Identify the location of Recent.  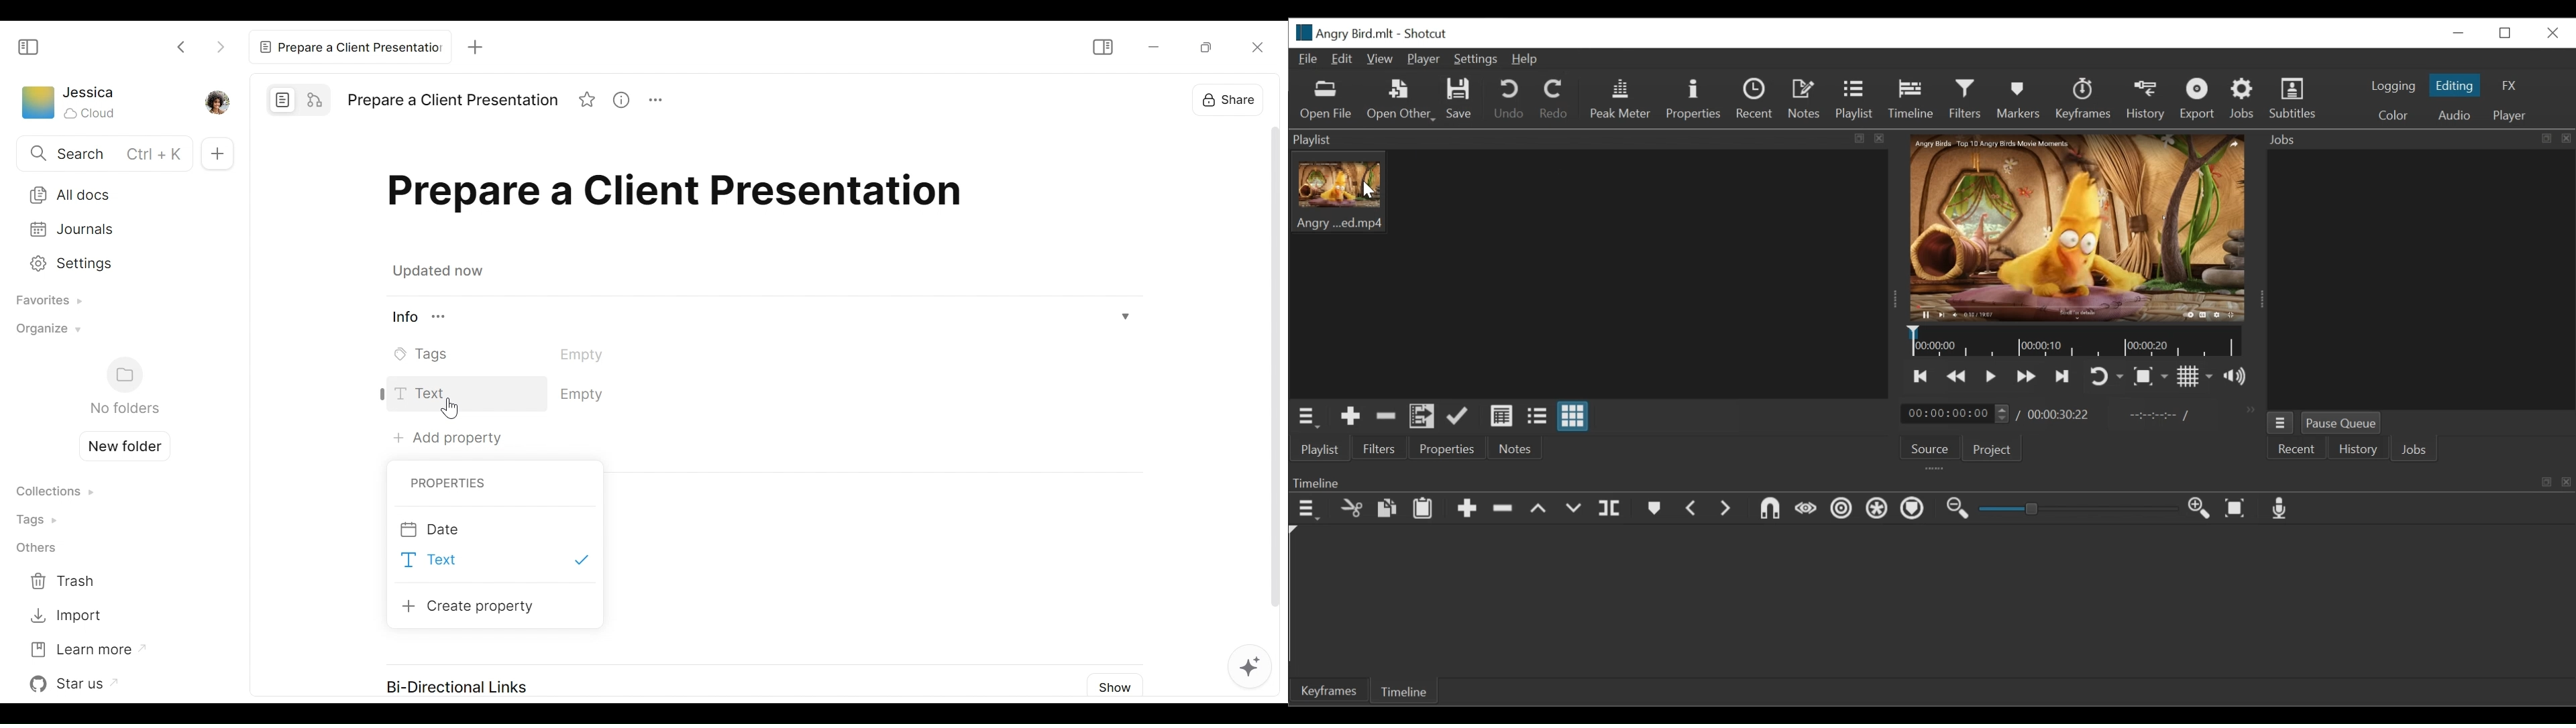
(2297, 449).